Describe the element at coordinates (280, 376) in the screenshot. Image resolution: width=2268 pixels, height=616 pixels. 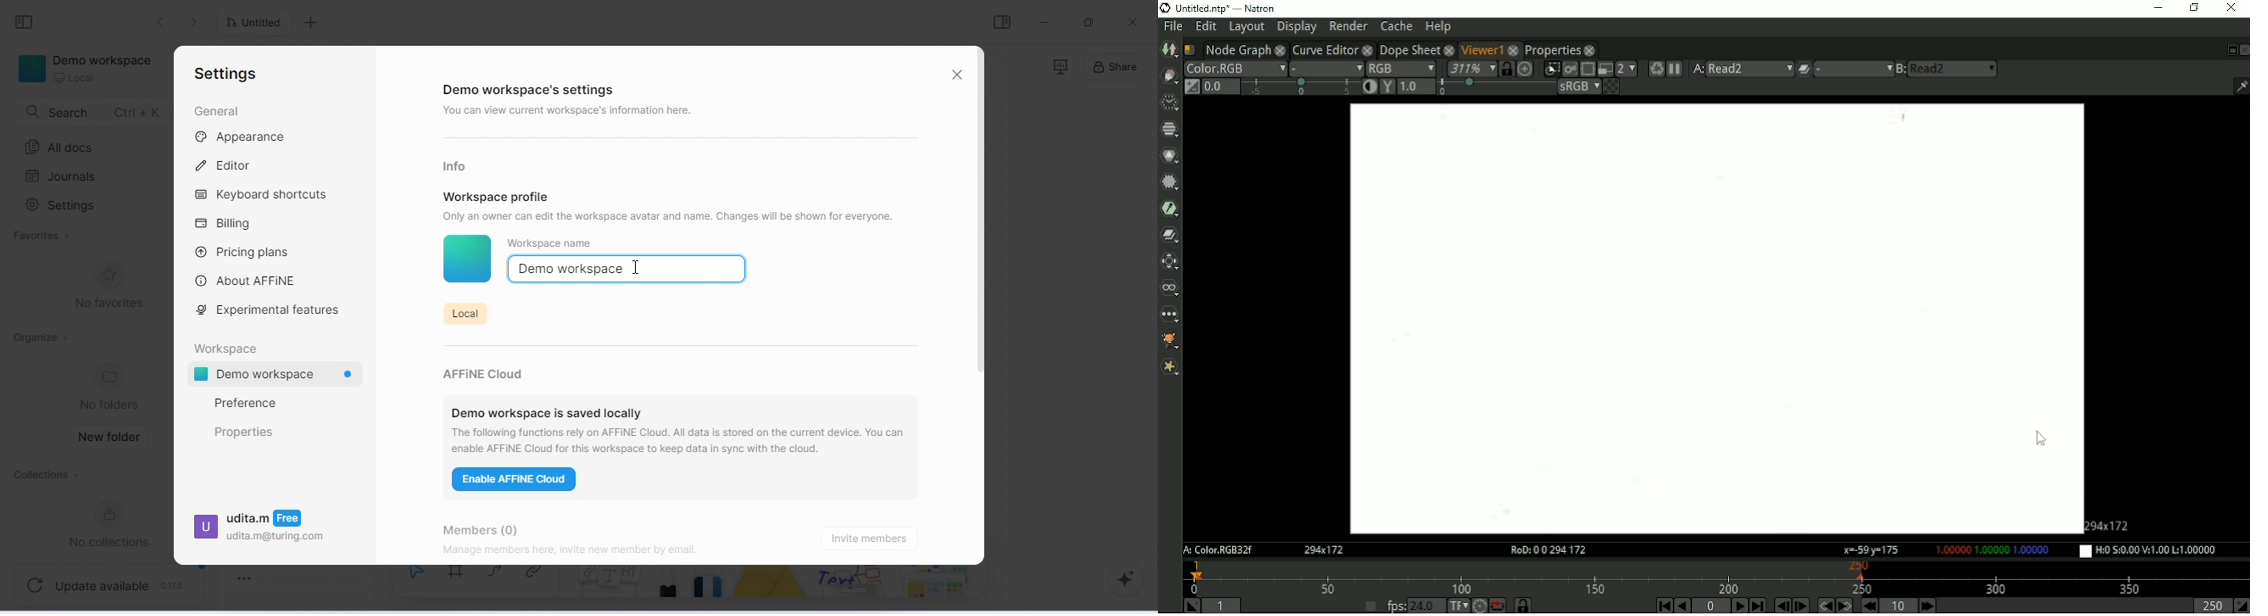
I see `demo workspace` at that location.